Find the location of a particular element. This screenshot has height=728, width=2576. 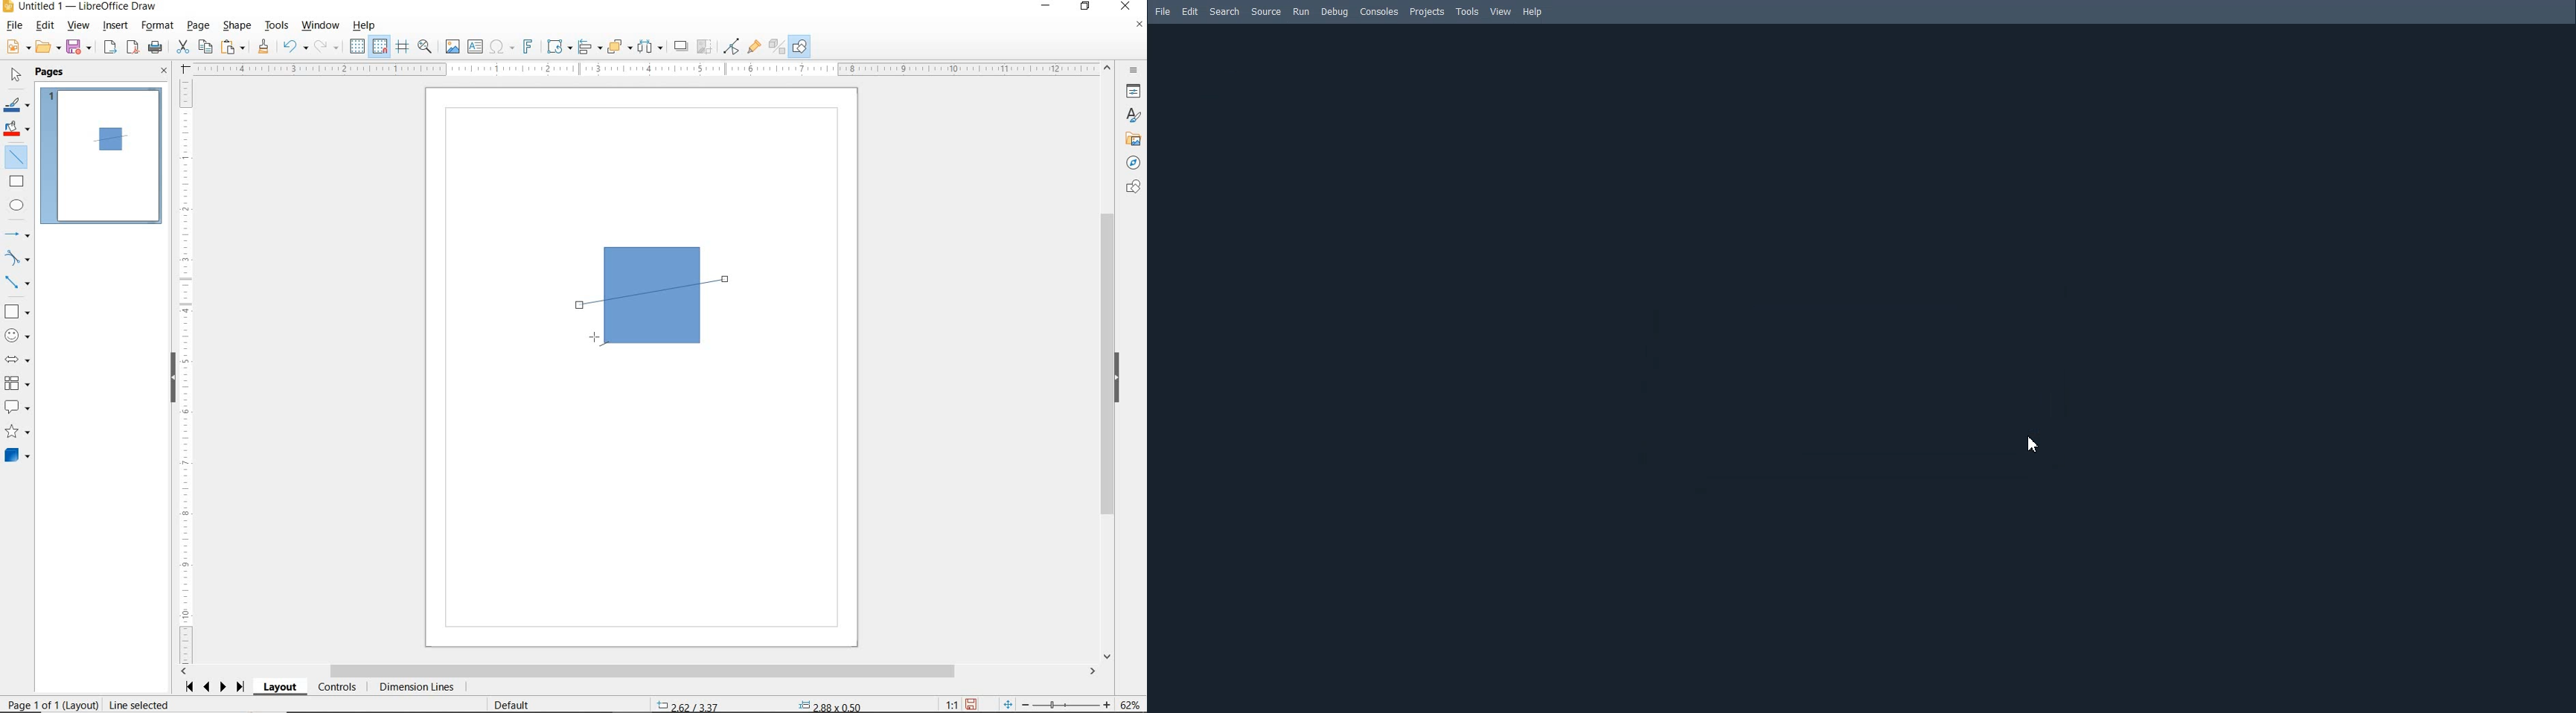

ZOOM & PAN is located at coordinates (425, 46).